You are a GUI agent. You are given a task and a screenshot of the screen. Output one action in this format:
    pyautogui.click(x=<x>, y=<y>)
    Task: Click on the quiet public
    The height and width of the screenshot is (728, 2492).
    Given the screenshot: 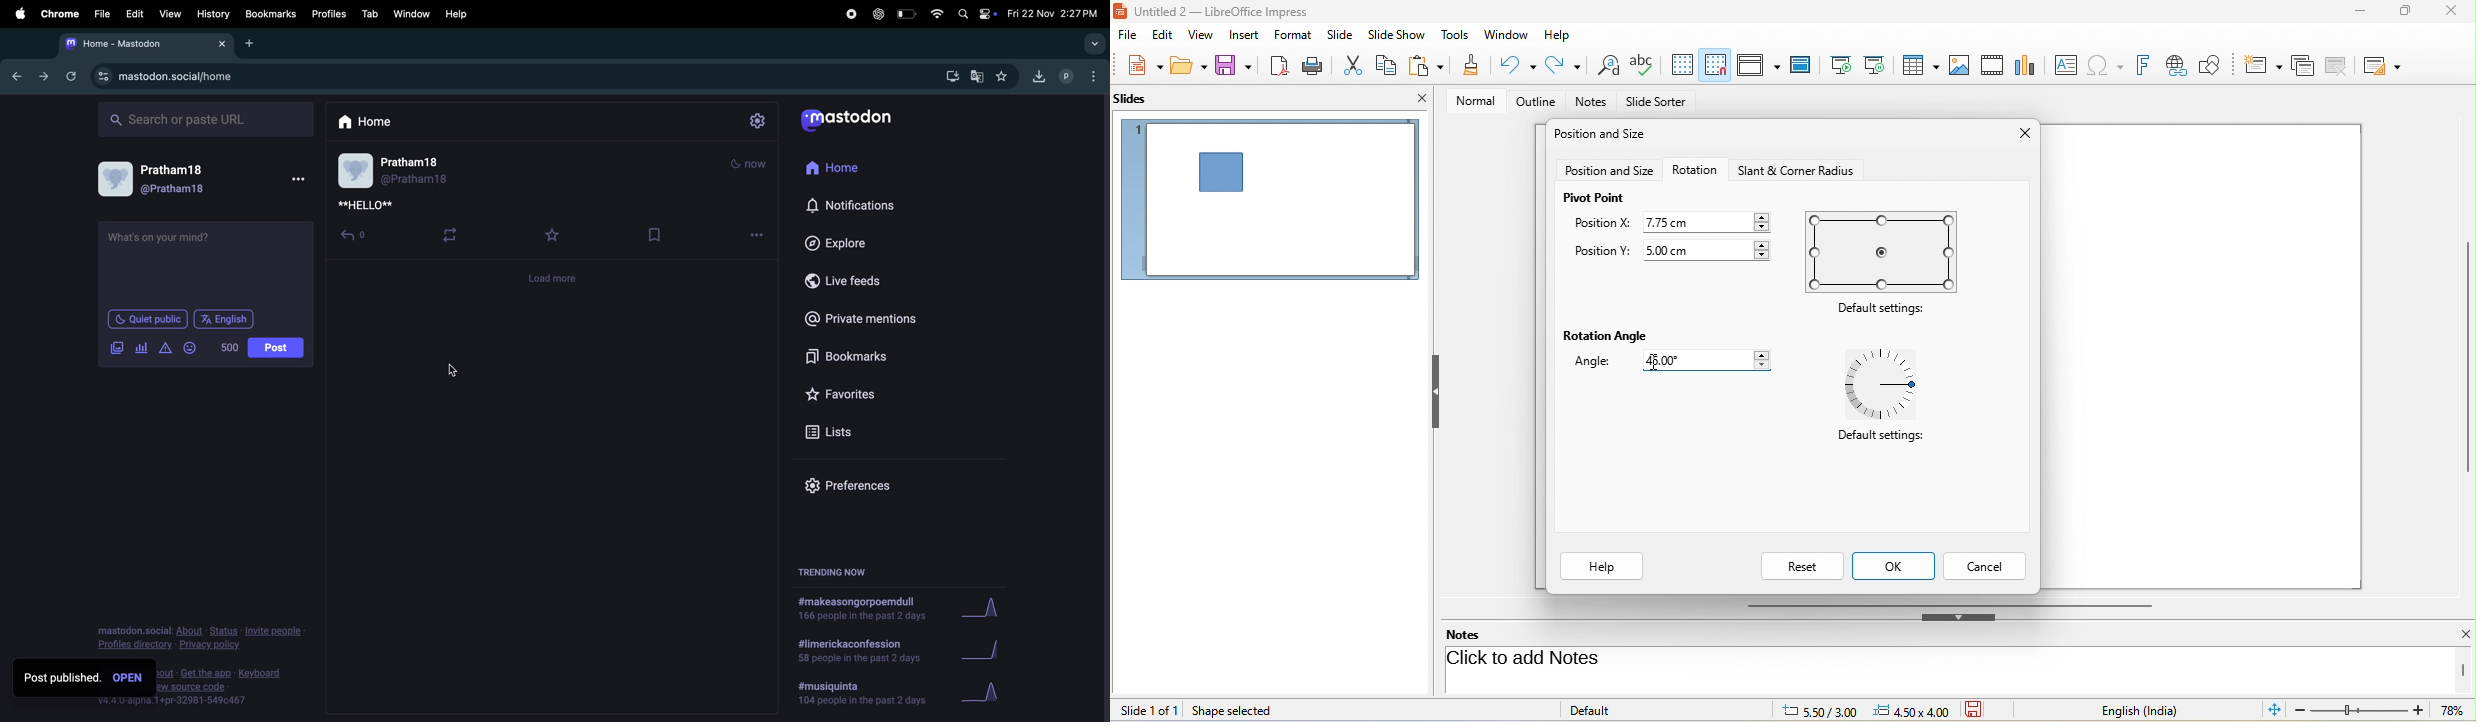 What is the action you would take?
    pyautogui.click(x=148, y=320)
    